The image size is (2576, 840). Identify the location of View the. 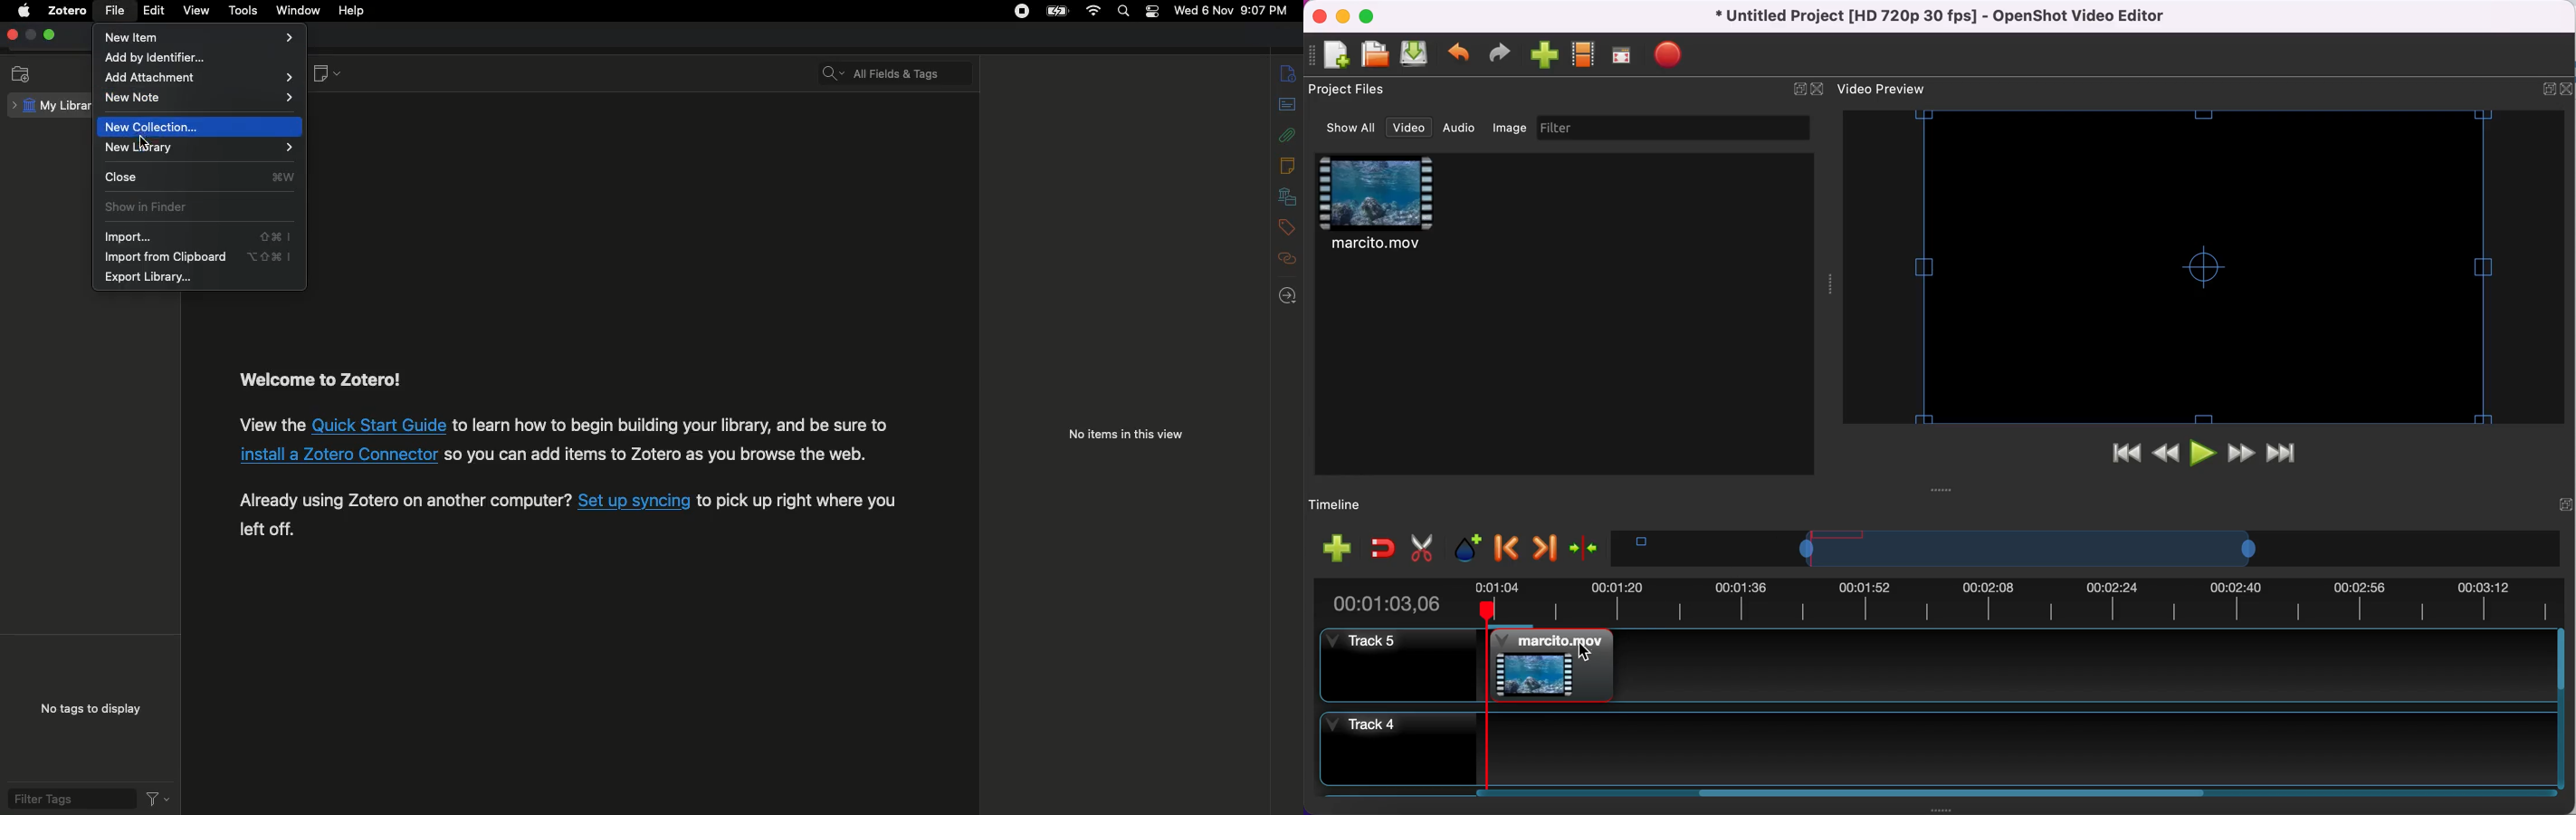
(271, 424).